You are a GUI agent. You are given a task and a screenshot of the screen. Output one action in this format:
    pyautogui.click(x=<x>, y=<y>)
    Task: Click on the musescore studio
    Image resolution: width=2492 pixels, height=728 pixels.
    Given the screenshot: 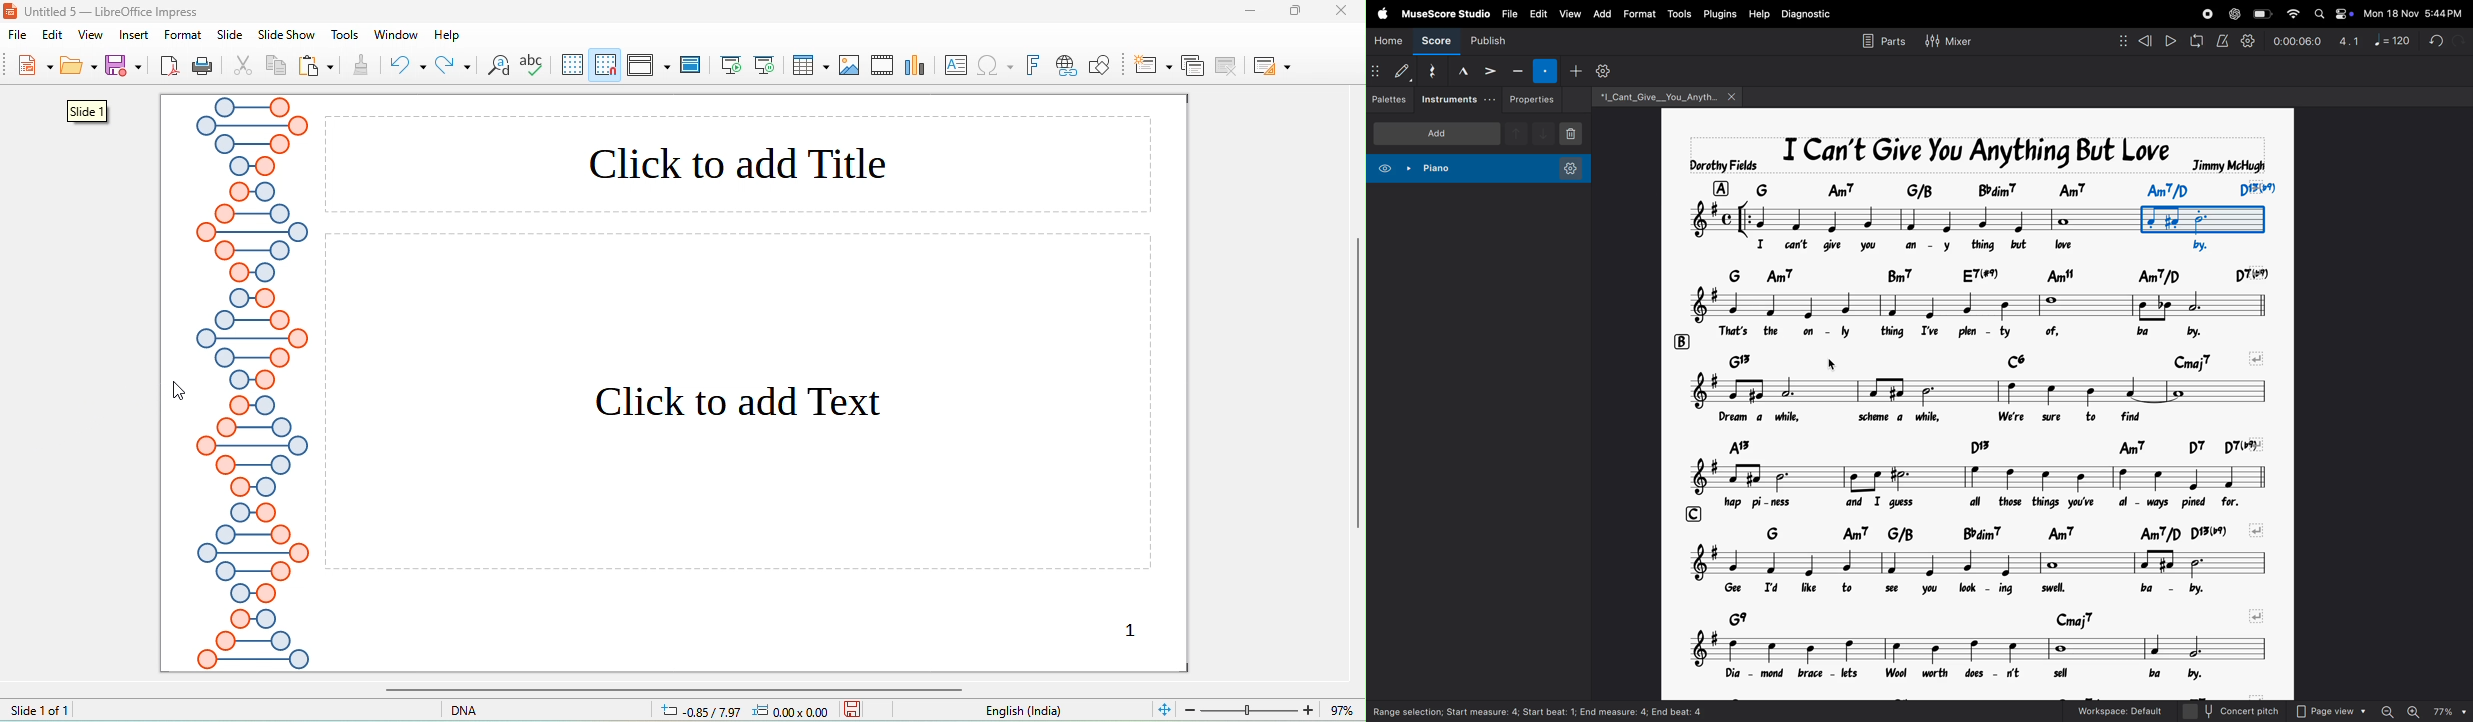 What is the action you would take?
    pyautogui.click(x=1445, y=14)
    